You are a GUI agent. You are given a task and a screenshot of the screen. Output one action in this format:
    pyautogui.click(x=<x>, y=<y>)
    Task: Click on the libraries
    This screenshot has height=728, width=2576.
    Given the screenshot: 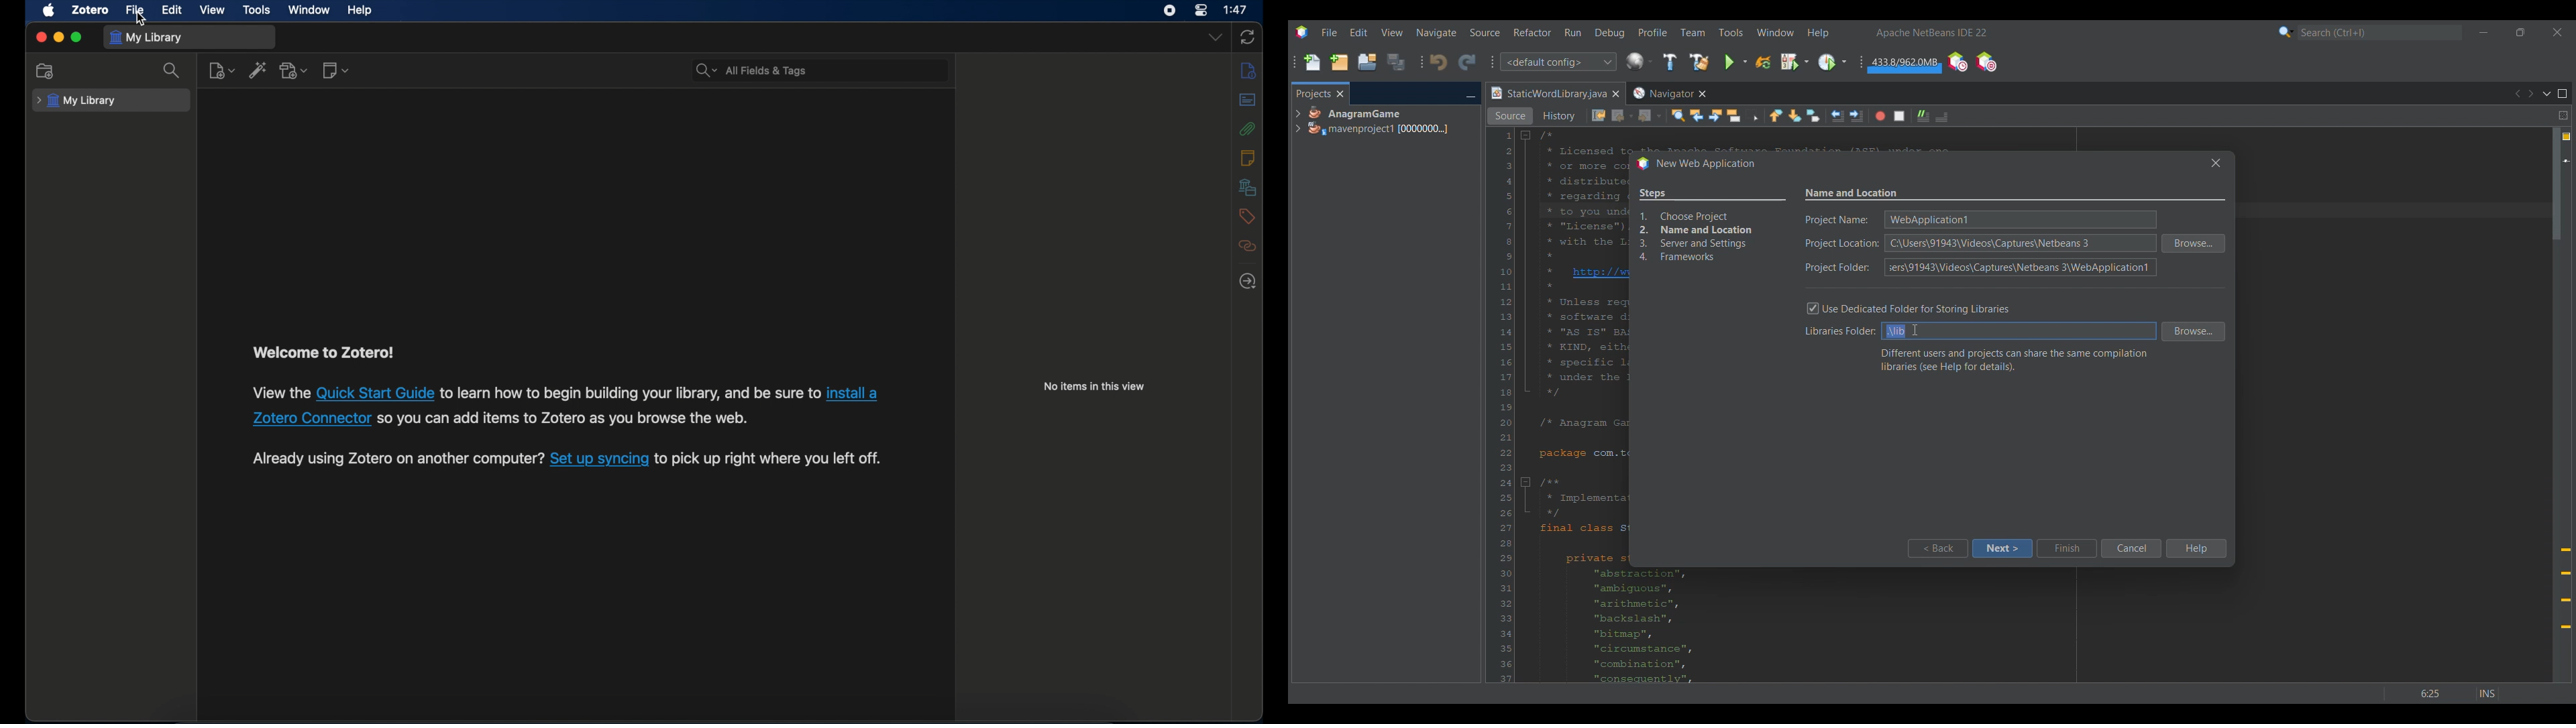 What is the action you would take?
    pyautogui.click(x=1248, y=187)
    